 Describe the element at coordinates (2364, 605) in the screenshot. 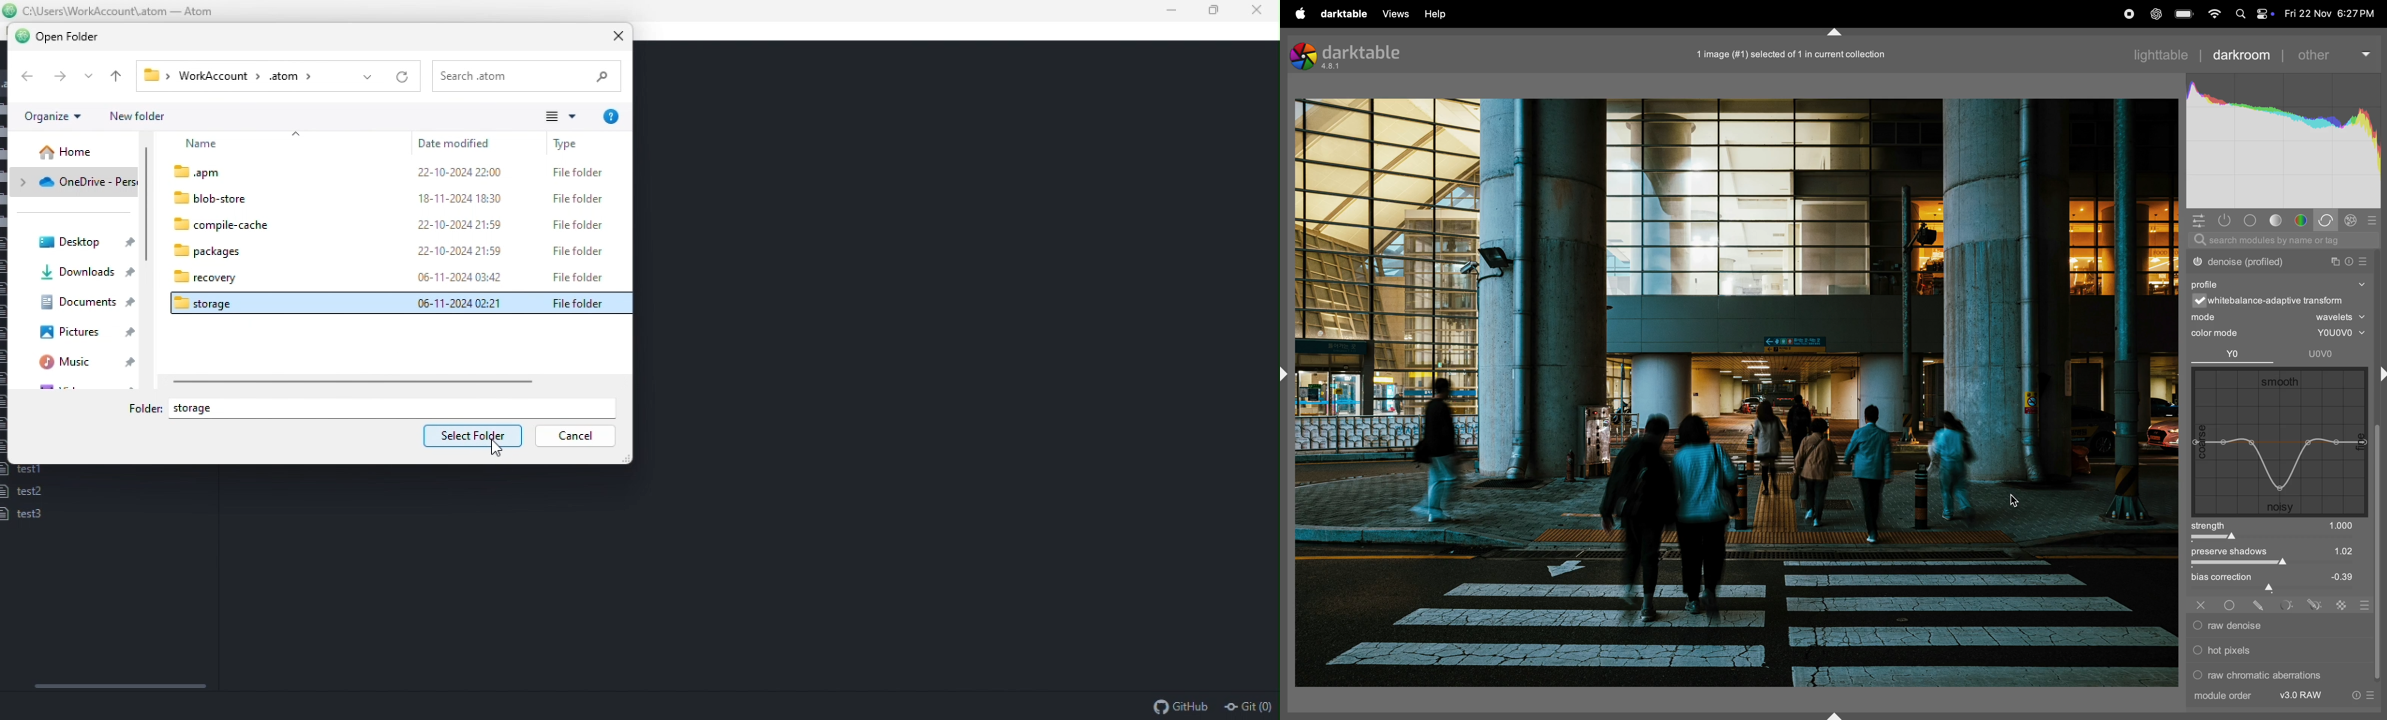

I see `blending options` at that location.